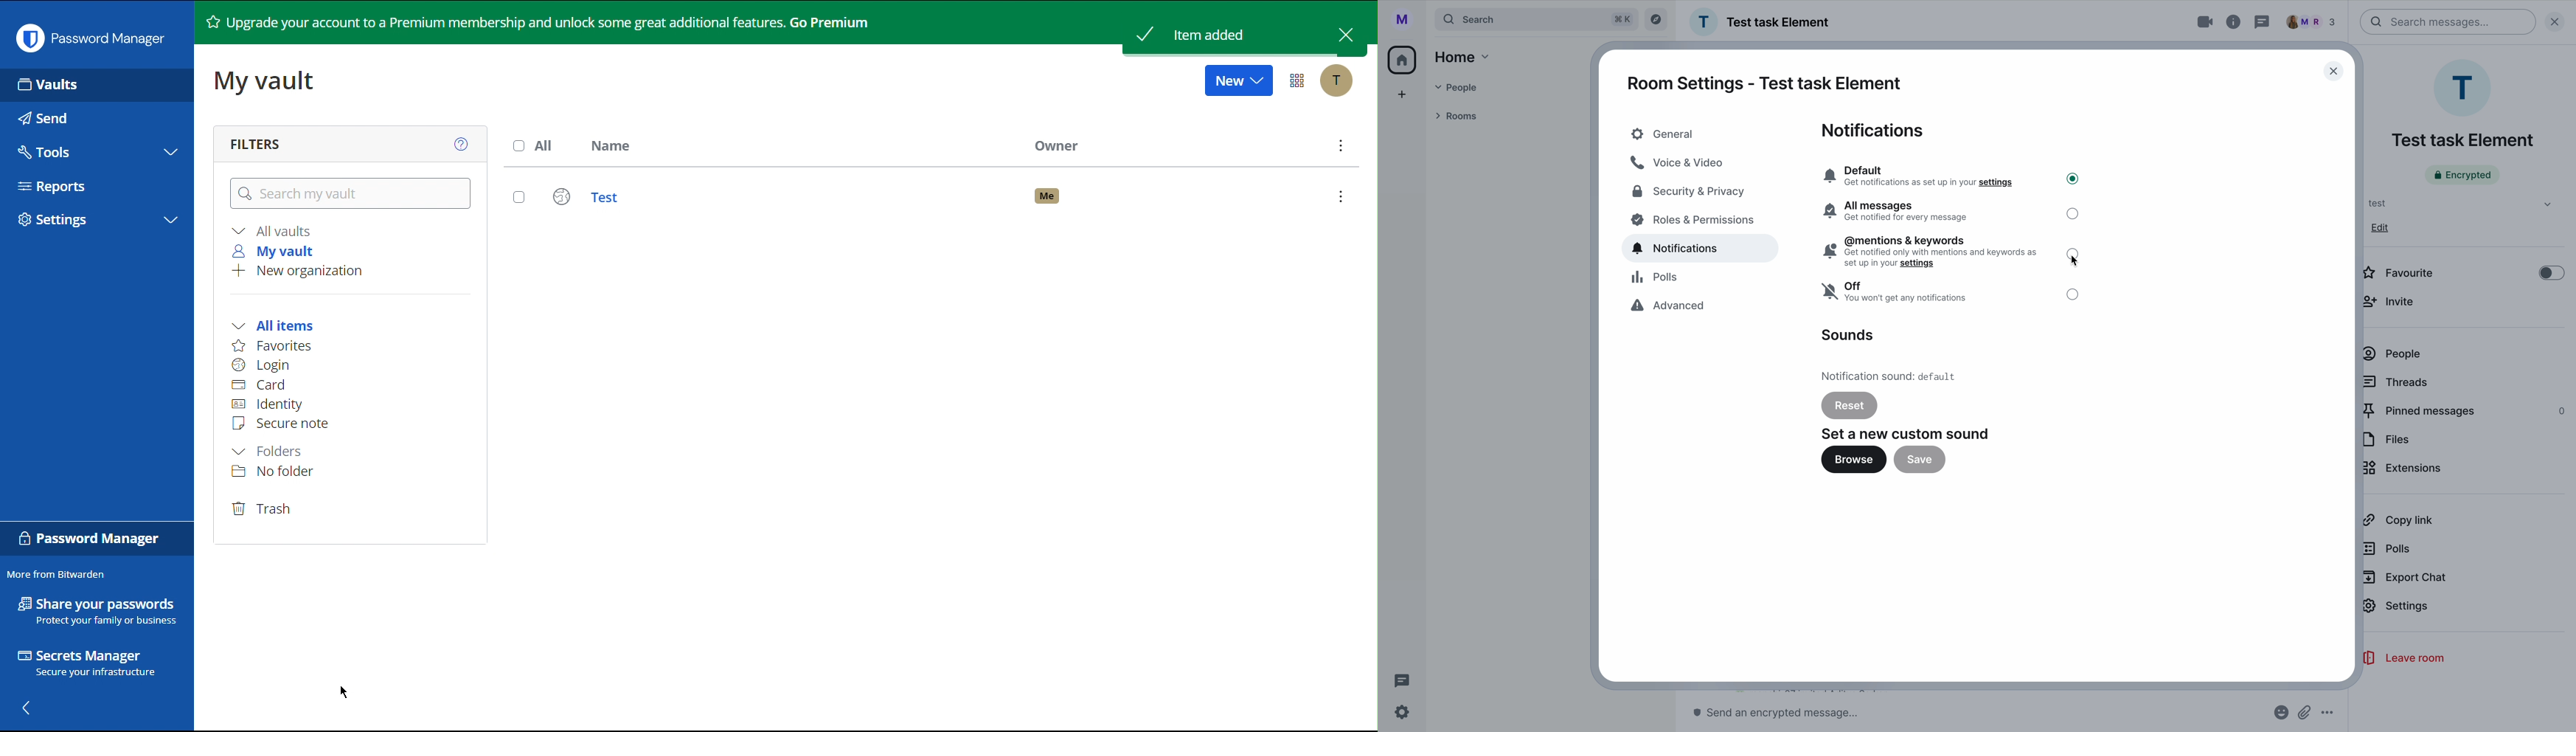 The image size is (2576, 756). I want to click on edit, so click(2382, 227).